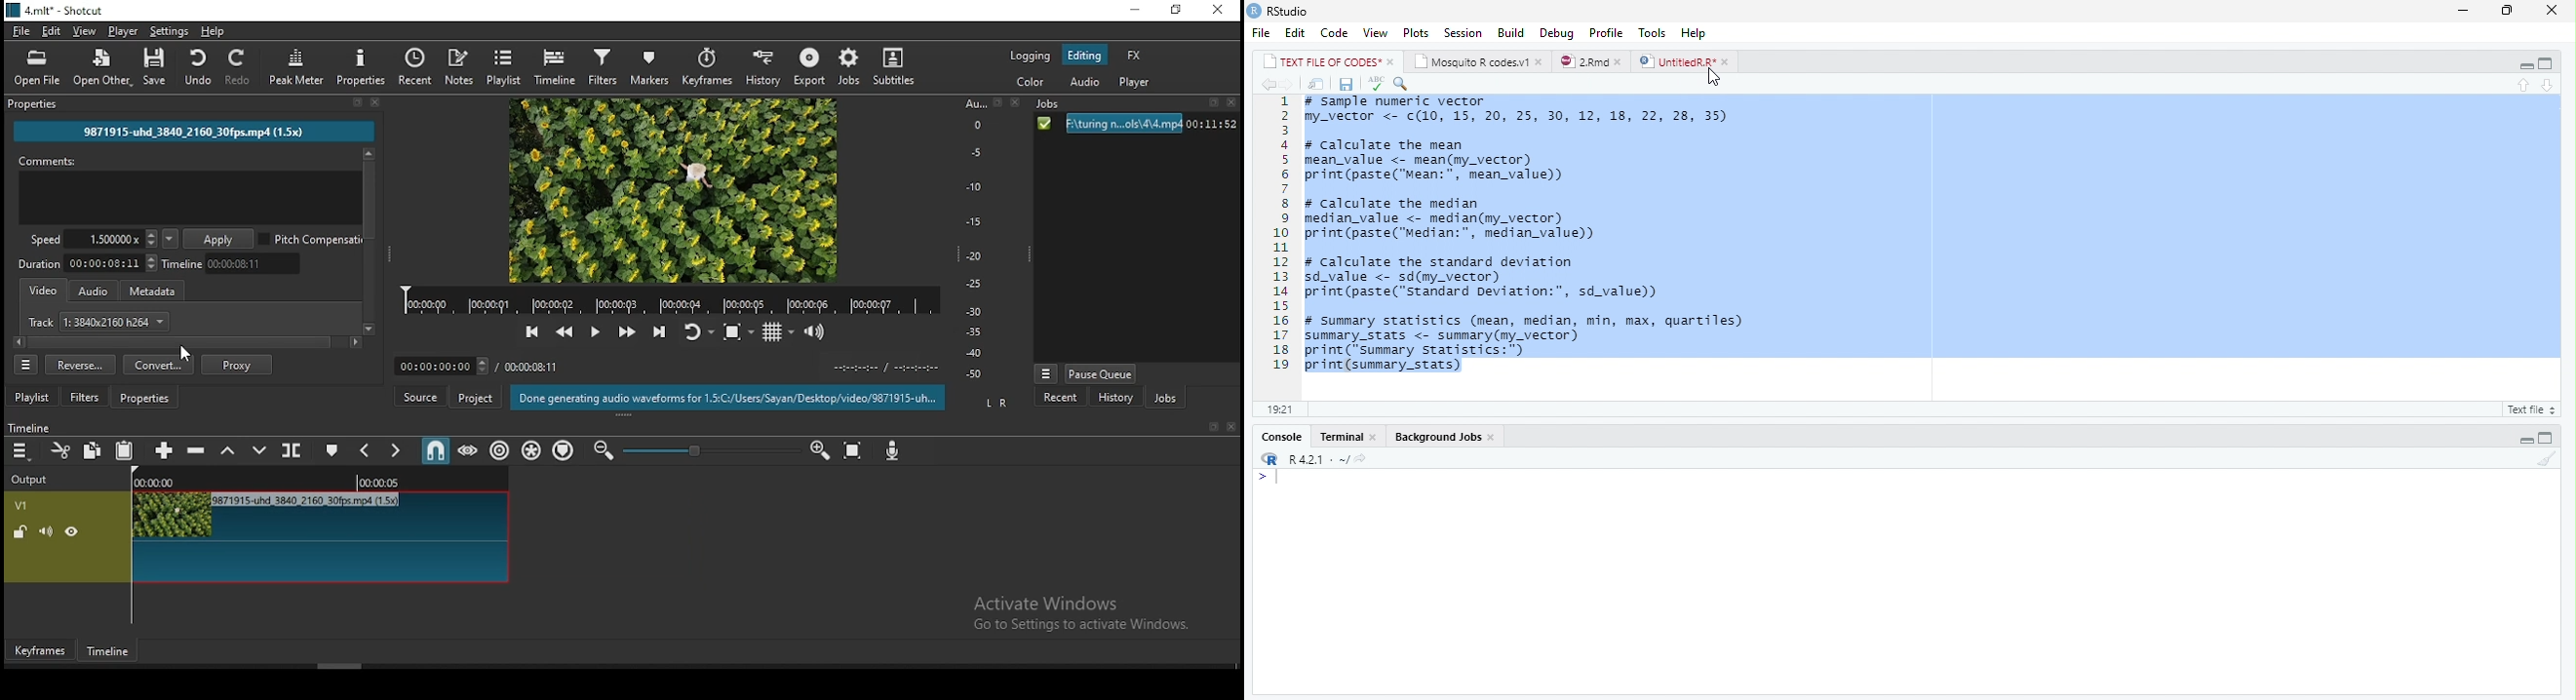  Describe the element at coordinates (2547, 459) in the screenshot. I see `clear console` at that location.